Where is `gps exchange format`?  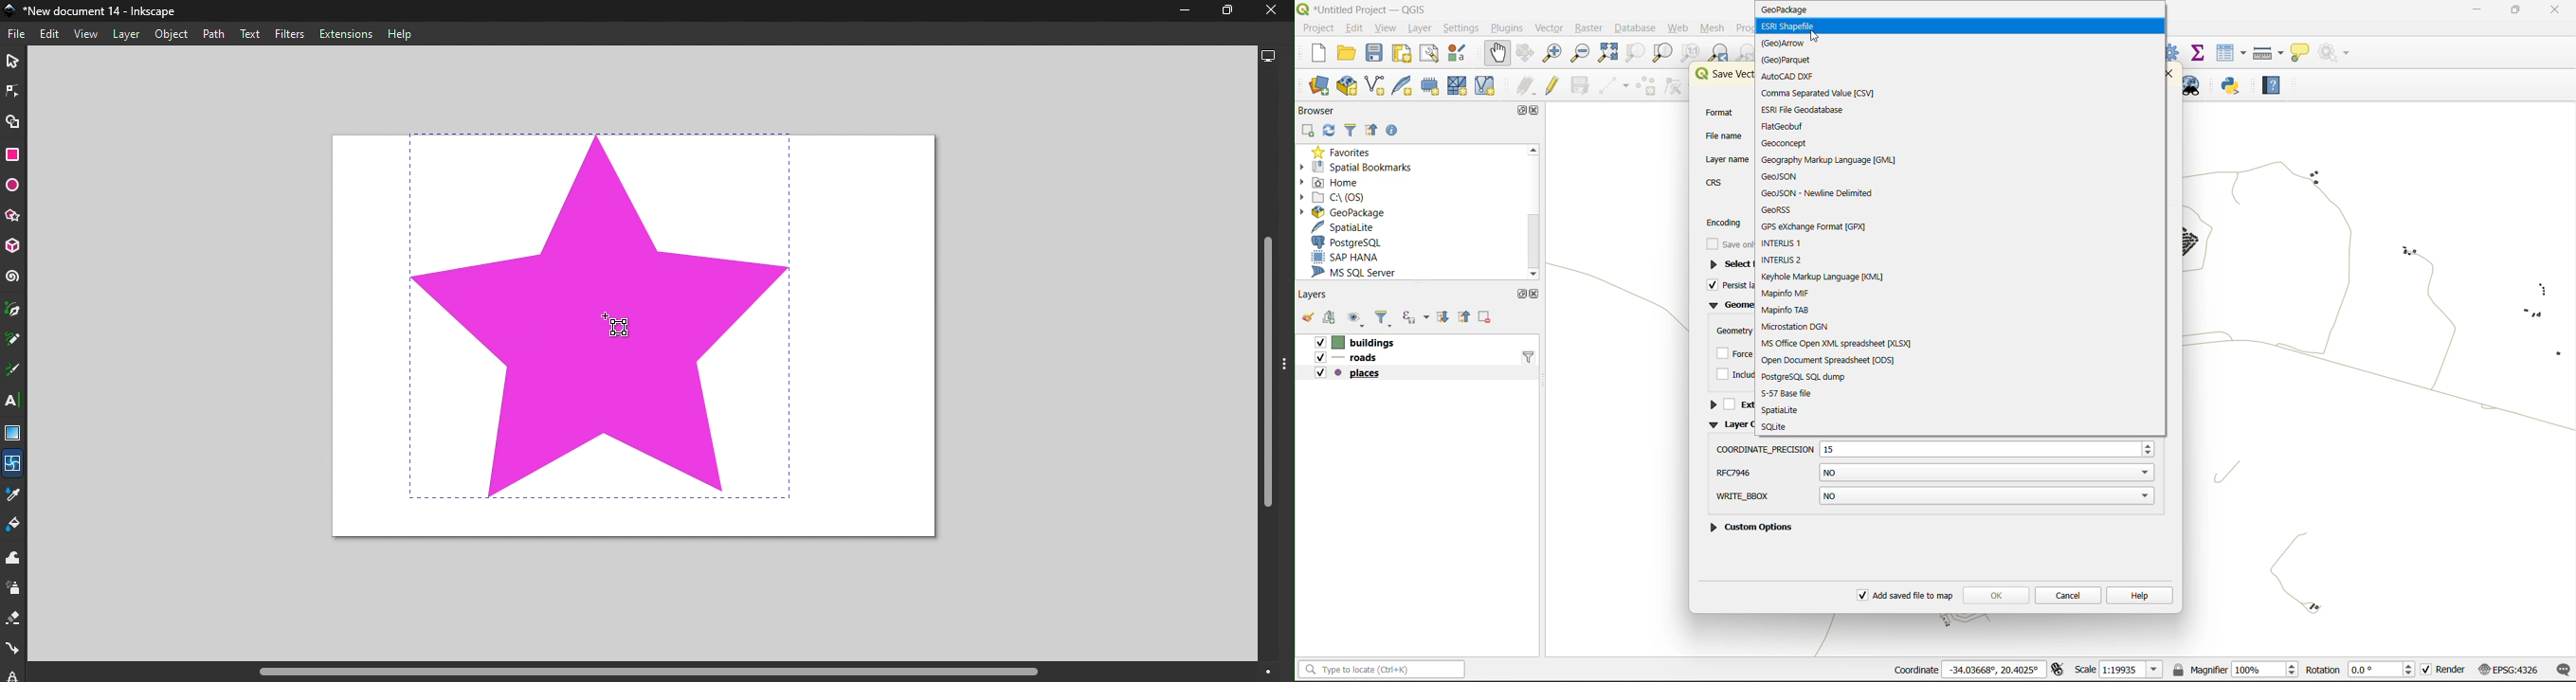 gps exchange format is located at coordinates (1817, 226).